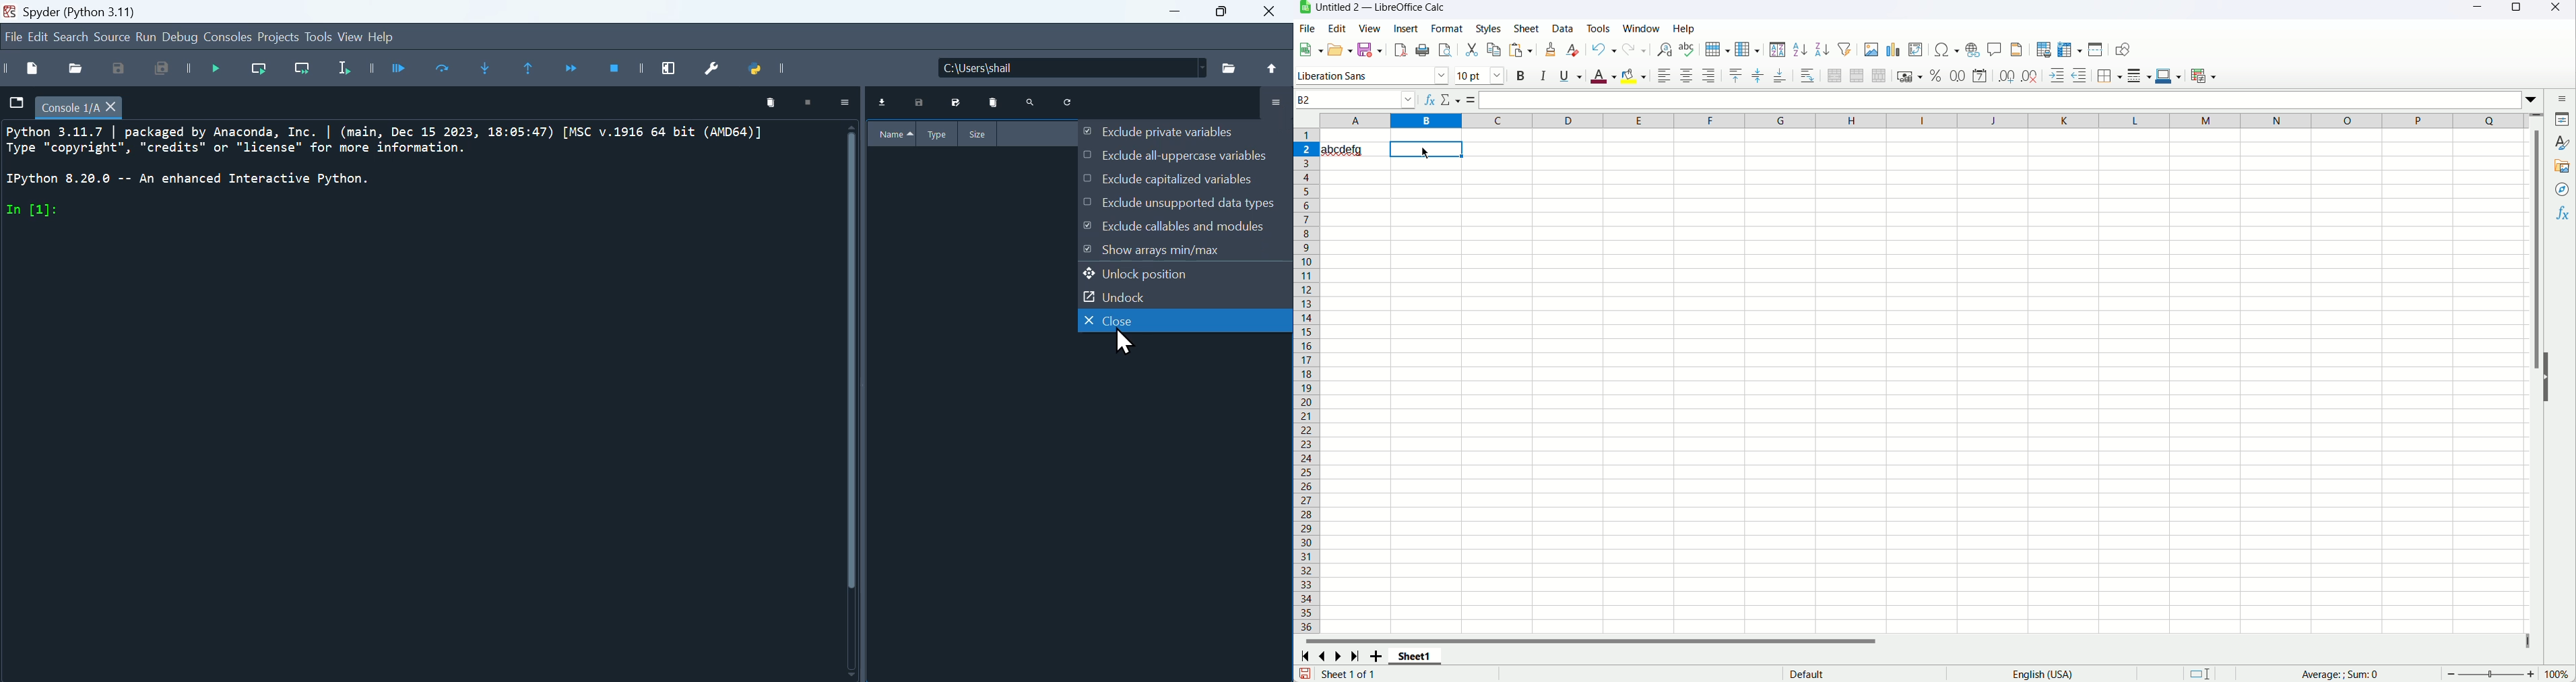 Image resolution: width=2576 pixels, height=700 pixels. What do you see at coordinates (2563, 190) in the screenshot?
I see `navigator` at bounding box center [2563, 190].